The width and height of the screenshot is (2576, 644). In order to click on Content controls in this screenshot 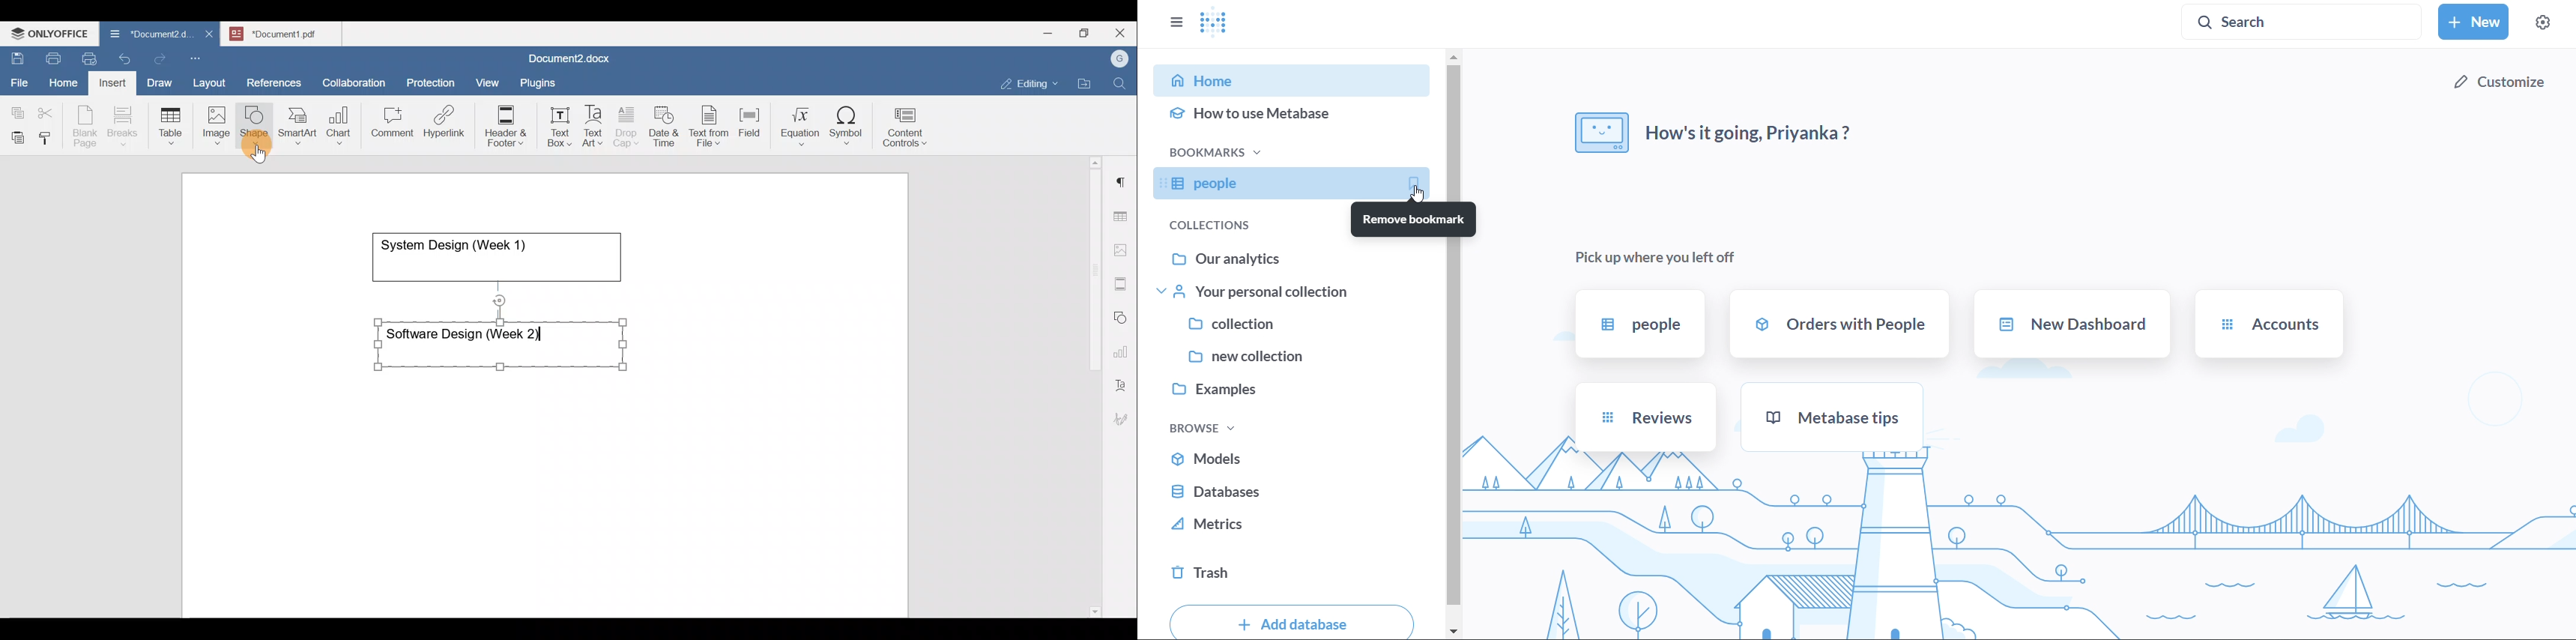, I will do `click(907, 131)`.